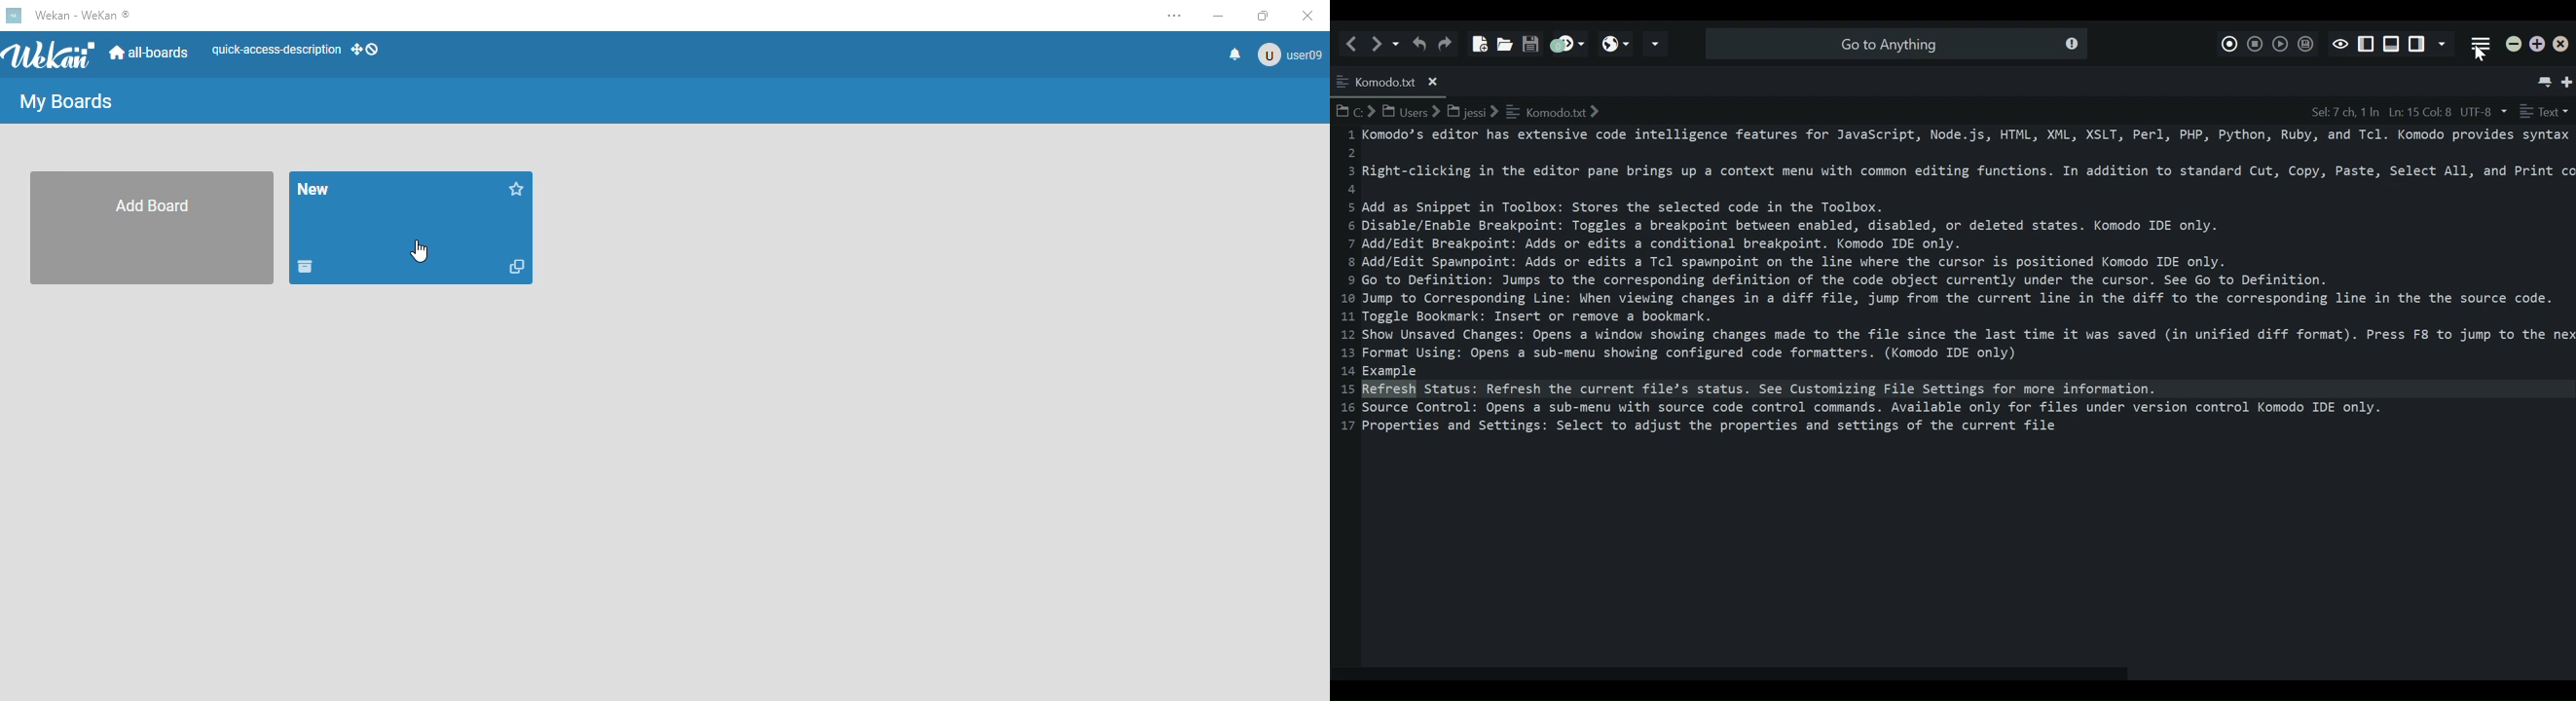 The image size is (2576, 728). I want to click on Horizontal Scroll bar, so click(1738, 674).